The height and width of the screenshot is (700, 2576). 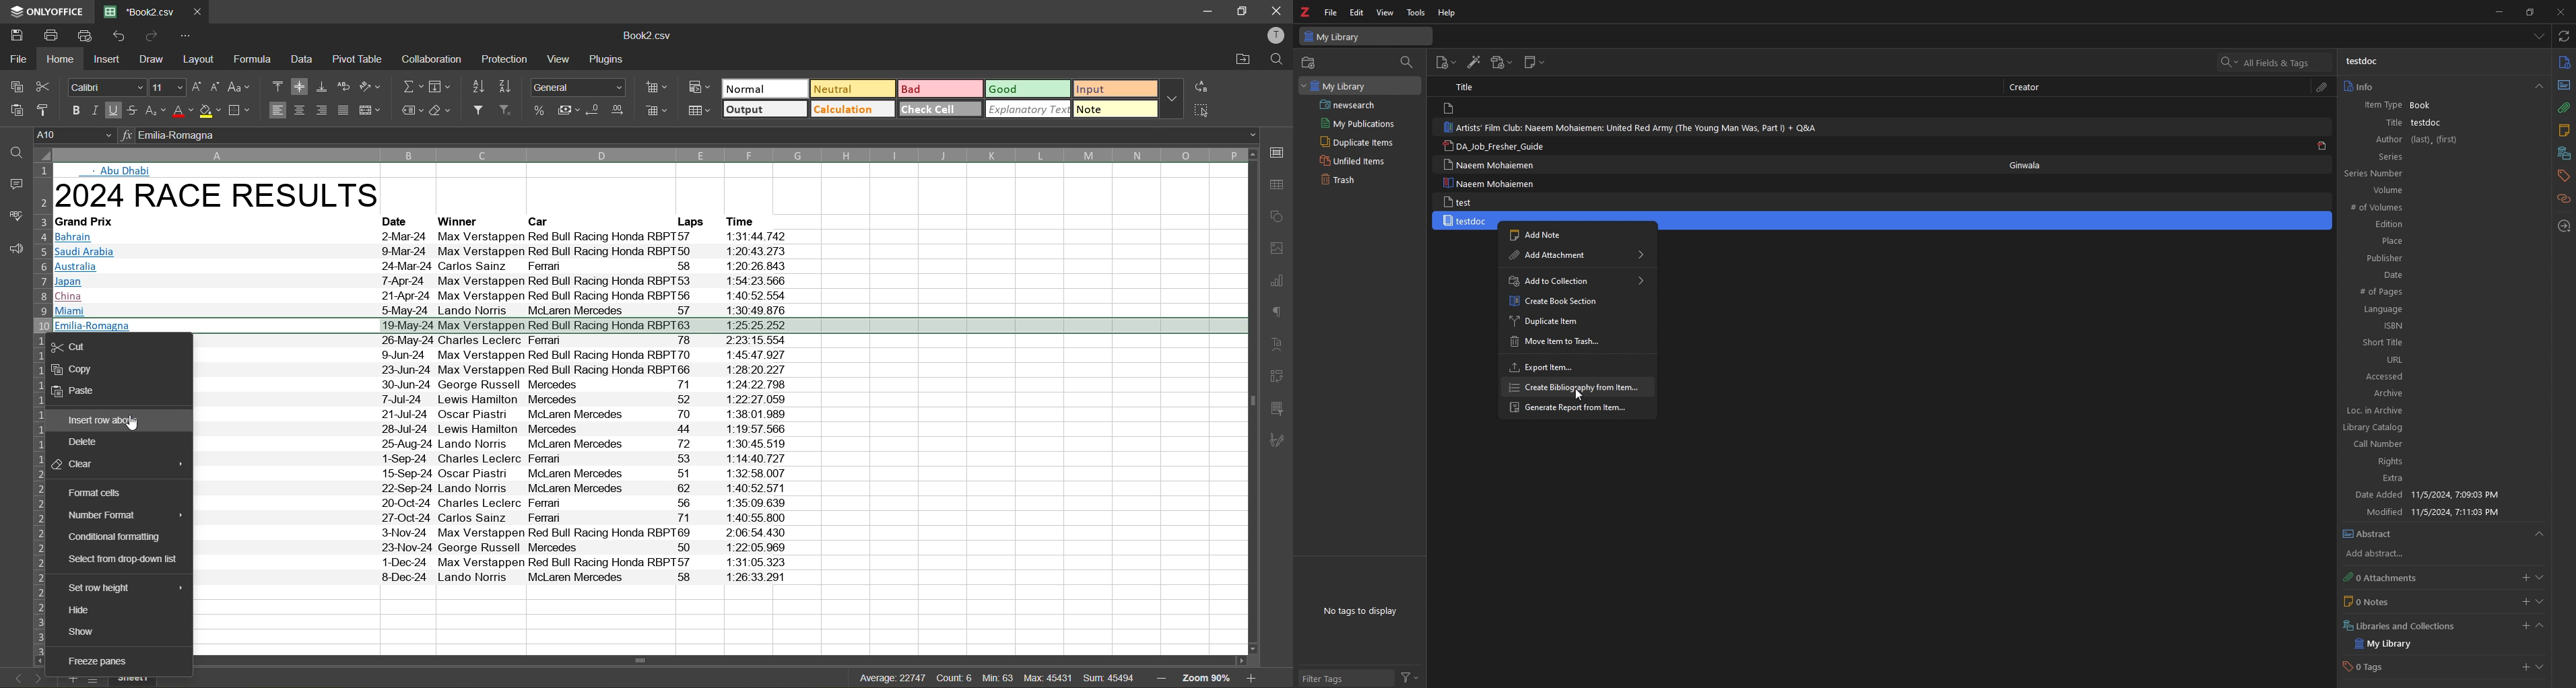 What do you see at coordinates (197, 88) in the screenshot?
I see `increment size` at bounding box center [197, 88].